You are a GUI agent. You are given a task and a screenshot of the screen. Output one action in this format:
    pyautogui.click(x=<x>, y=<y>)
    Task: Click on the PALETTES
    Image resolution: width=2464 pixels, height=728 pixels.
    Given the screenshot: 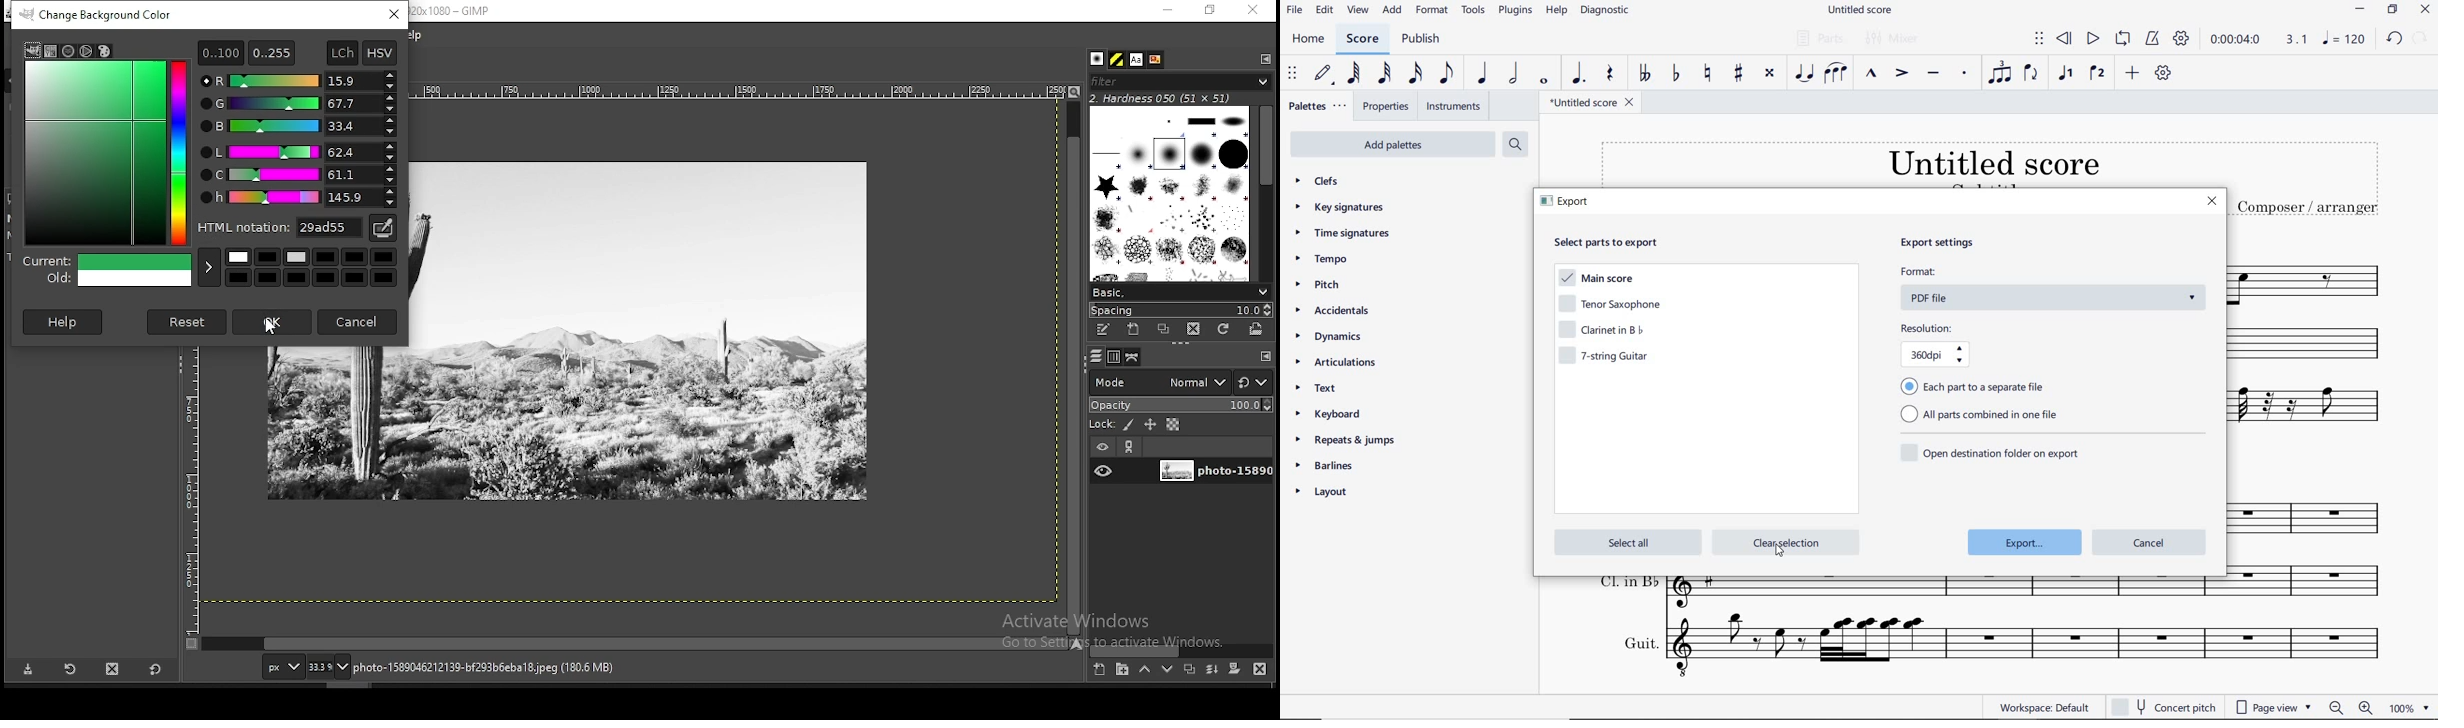 What is the action you would take?
    pyautogui.click(x=1318, y=107)
    